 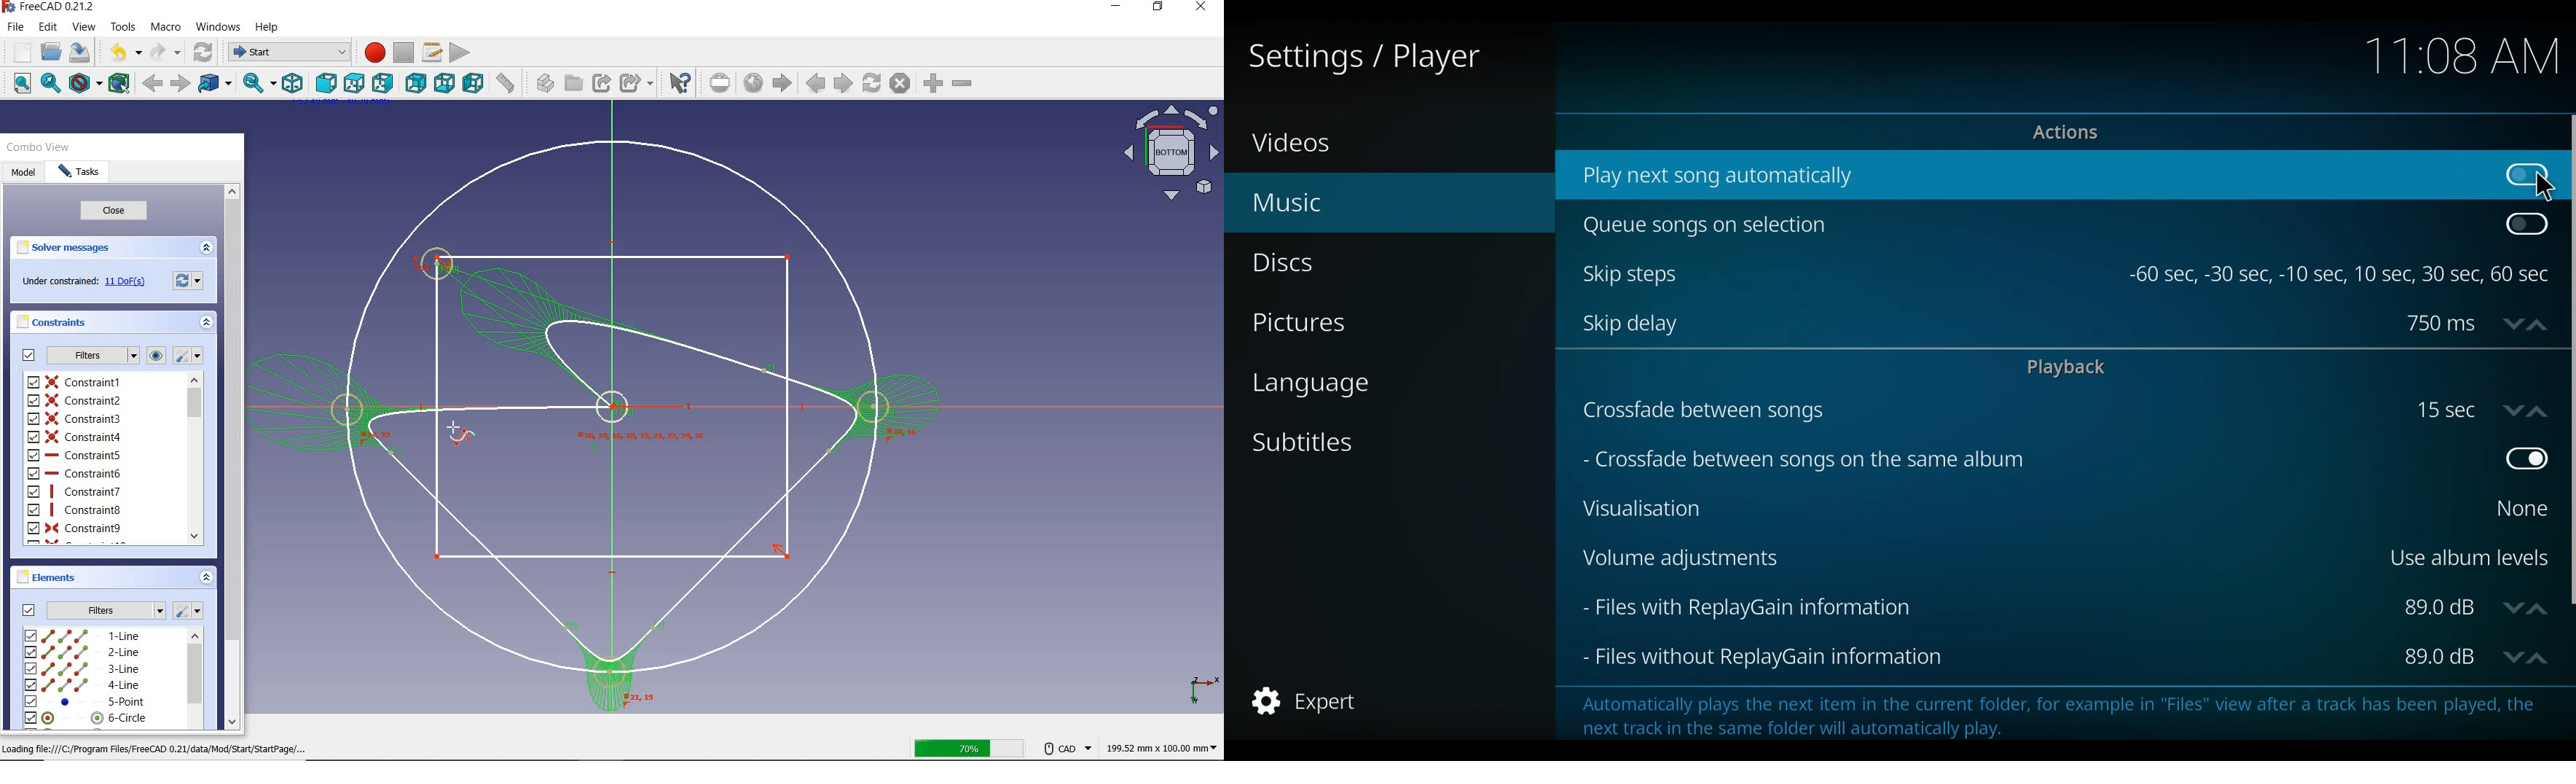 What do you see at coordinates (755, 84) in the screenshot?
I see `open website` at bounding box center [755, 84].